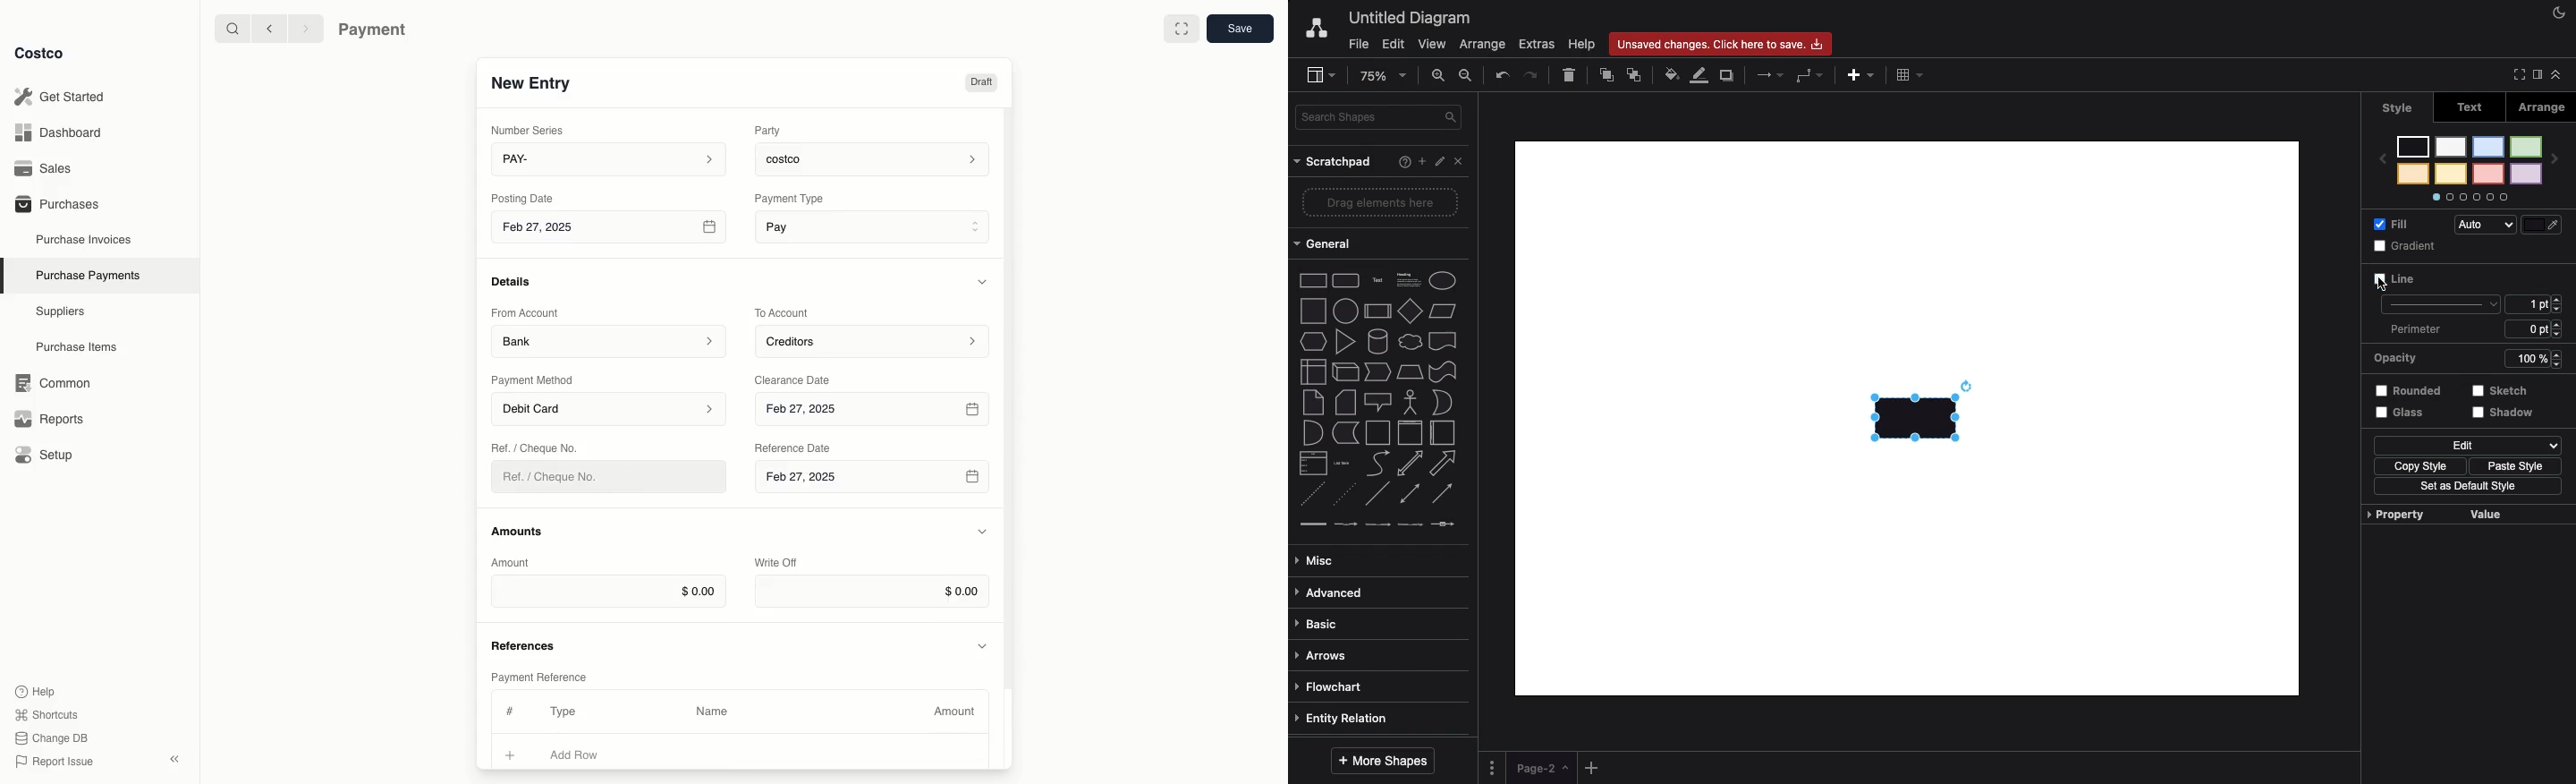 Image resolution: width=2576 pixels, height=784 pixels. What do you see at coordinates (56, 380) in the screenshot?
I see `‘Common` at bounding box center [56, 380].